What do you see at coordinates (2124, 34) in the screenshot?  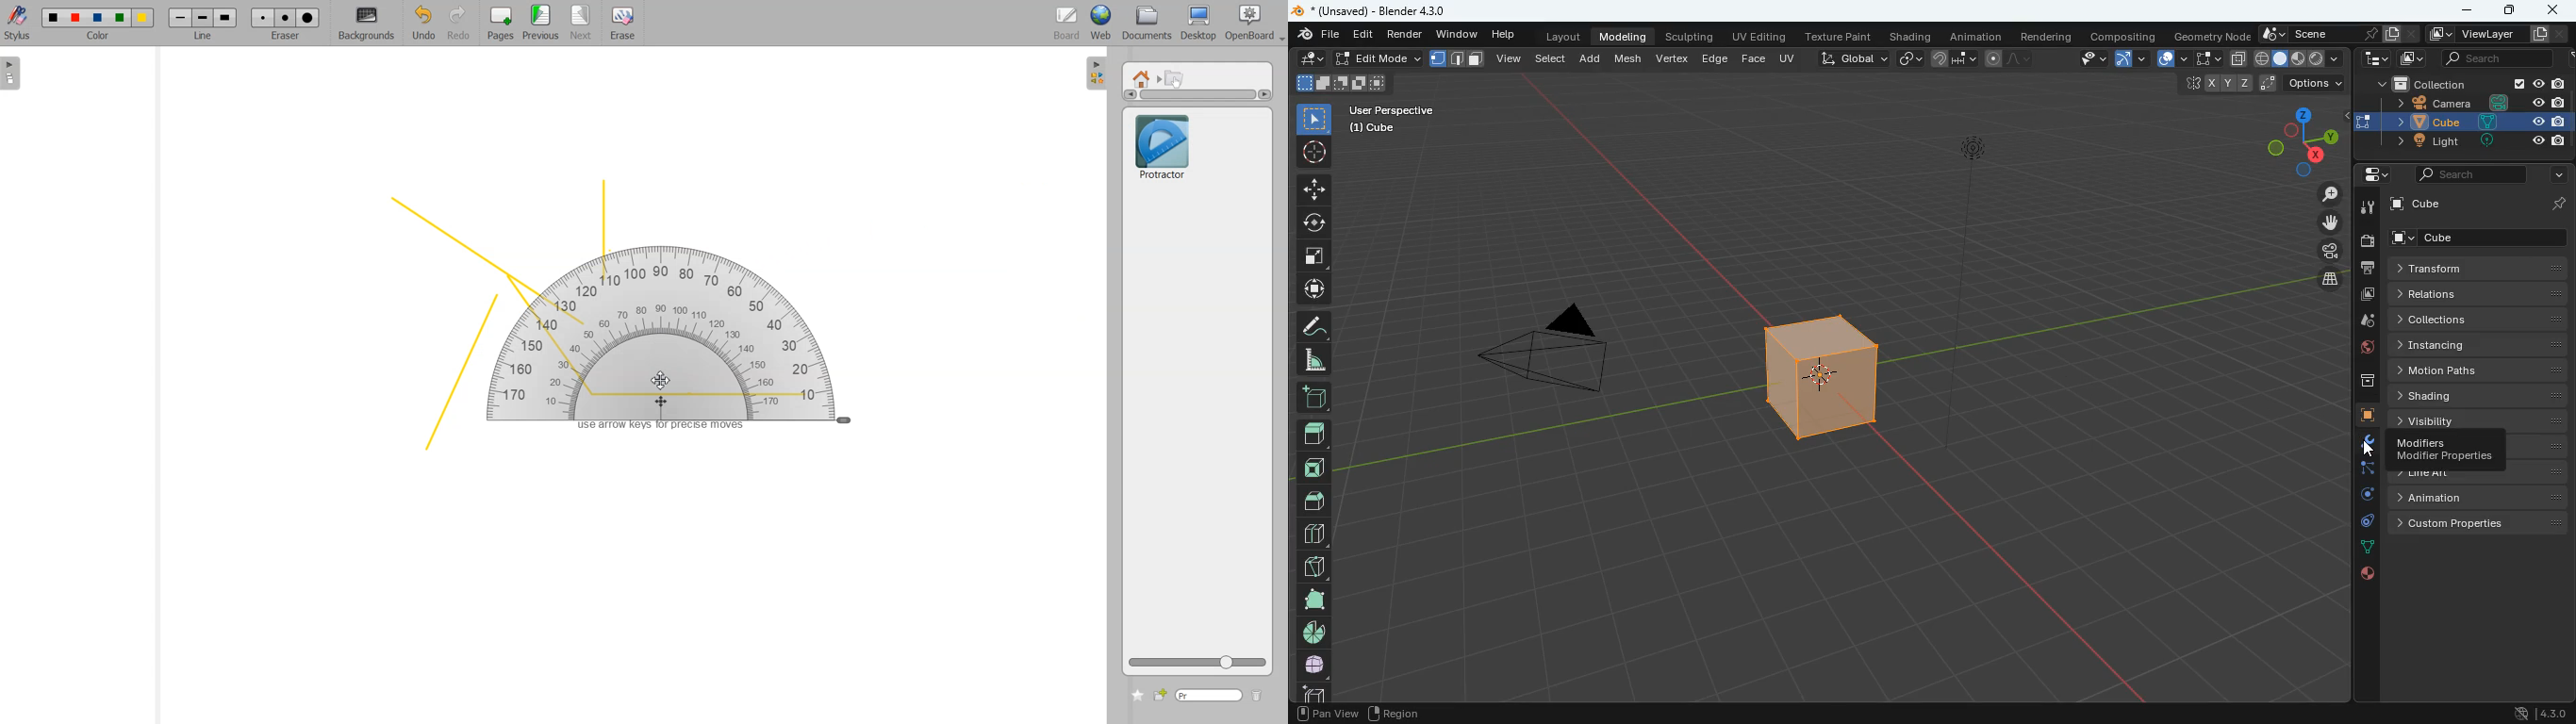 I see `compositing` at bounding box center [2124, 34].